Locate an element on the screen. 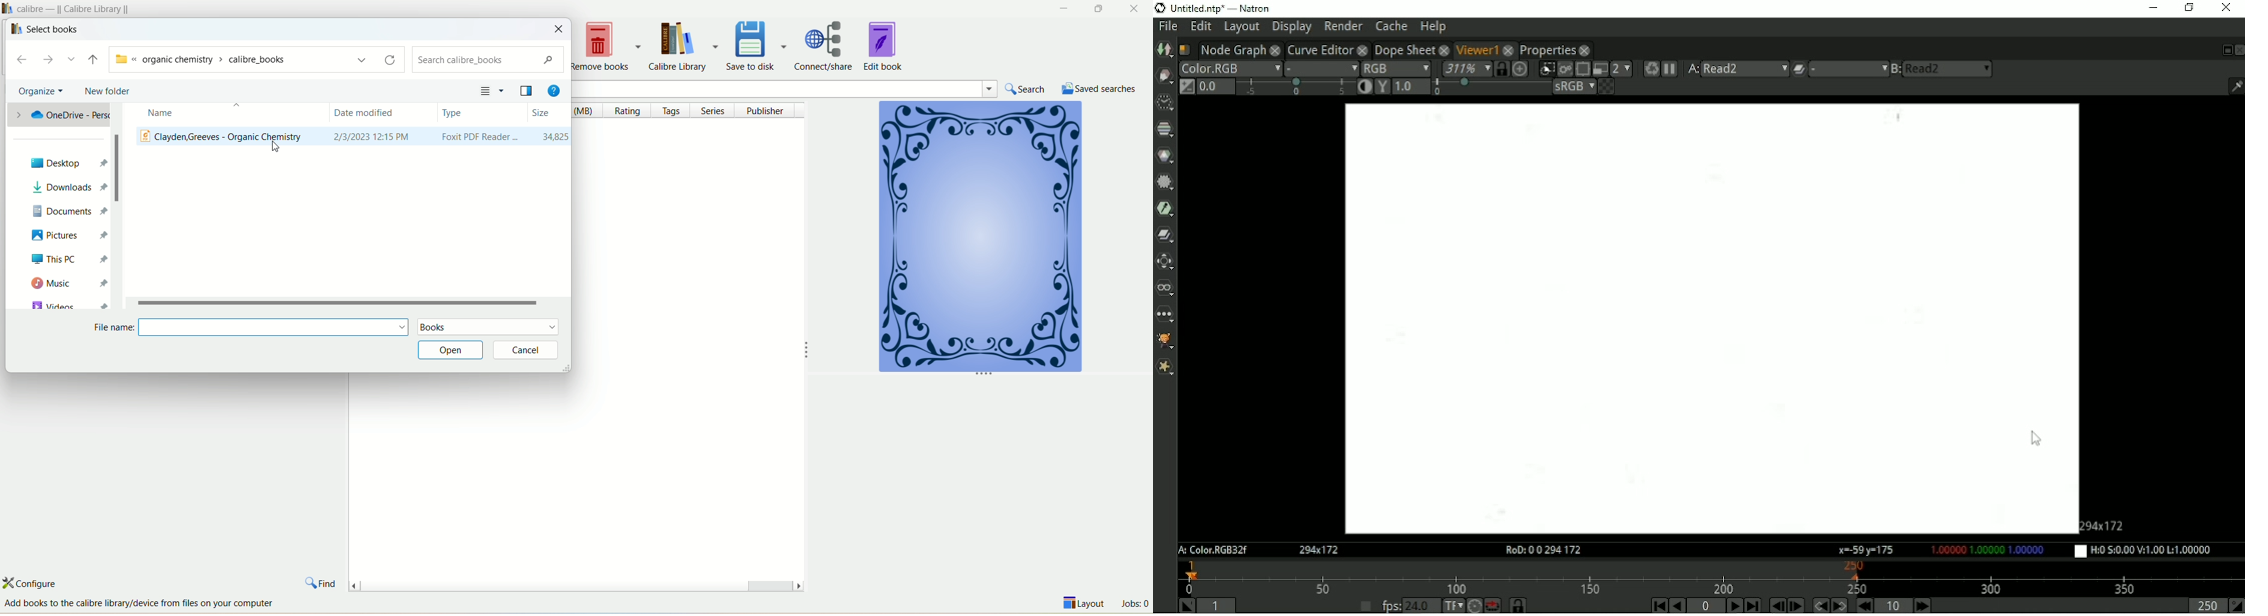 The image size is (2268, 616). cursor is located at coordinates (275, 148).